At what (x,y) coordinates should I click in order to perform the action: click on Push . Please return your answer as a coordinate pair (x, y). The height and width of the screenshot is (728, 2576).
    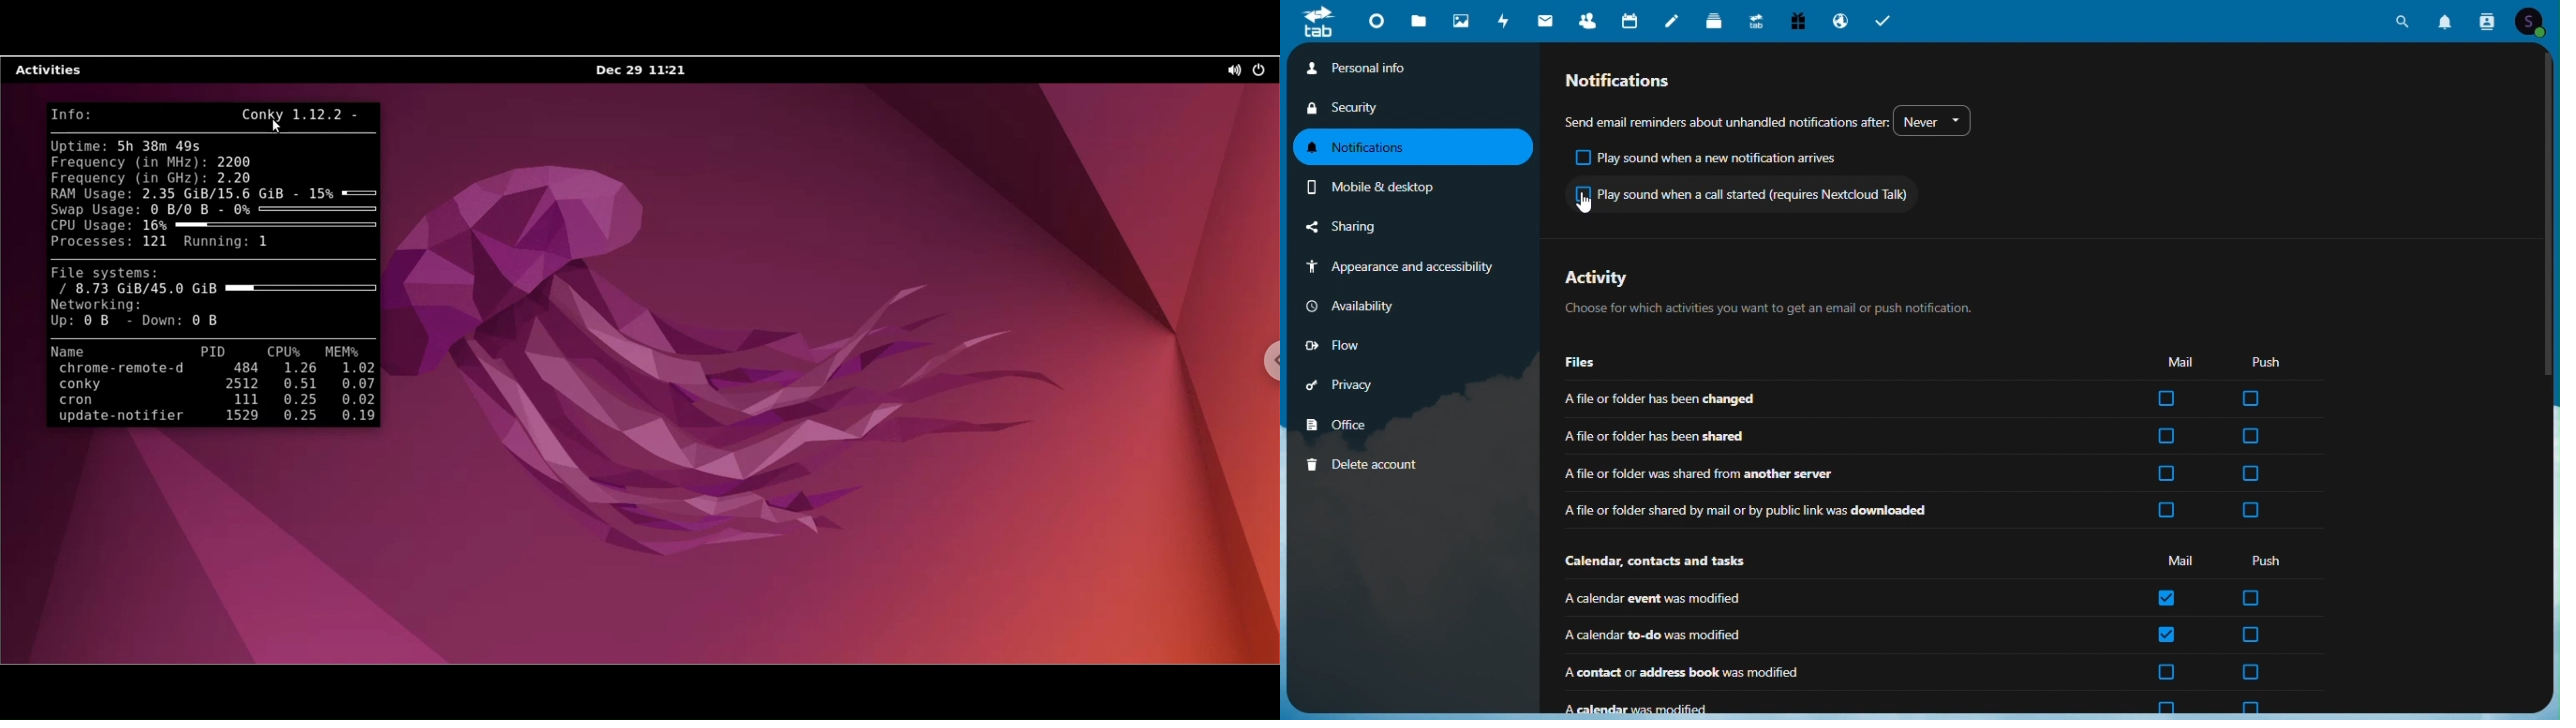
    Looking at the image, I should click on (2266, 361).